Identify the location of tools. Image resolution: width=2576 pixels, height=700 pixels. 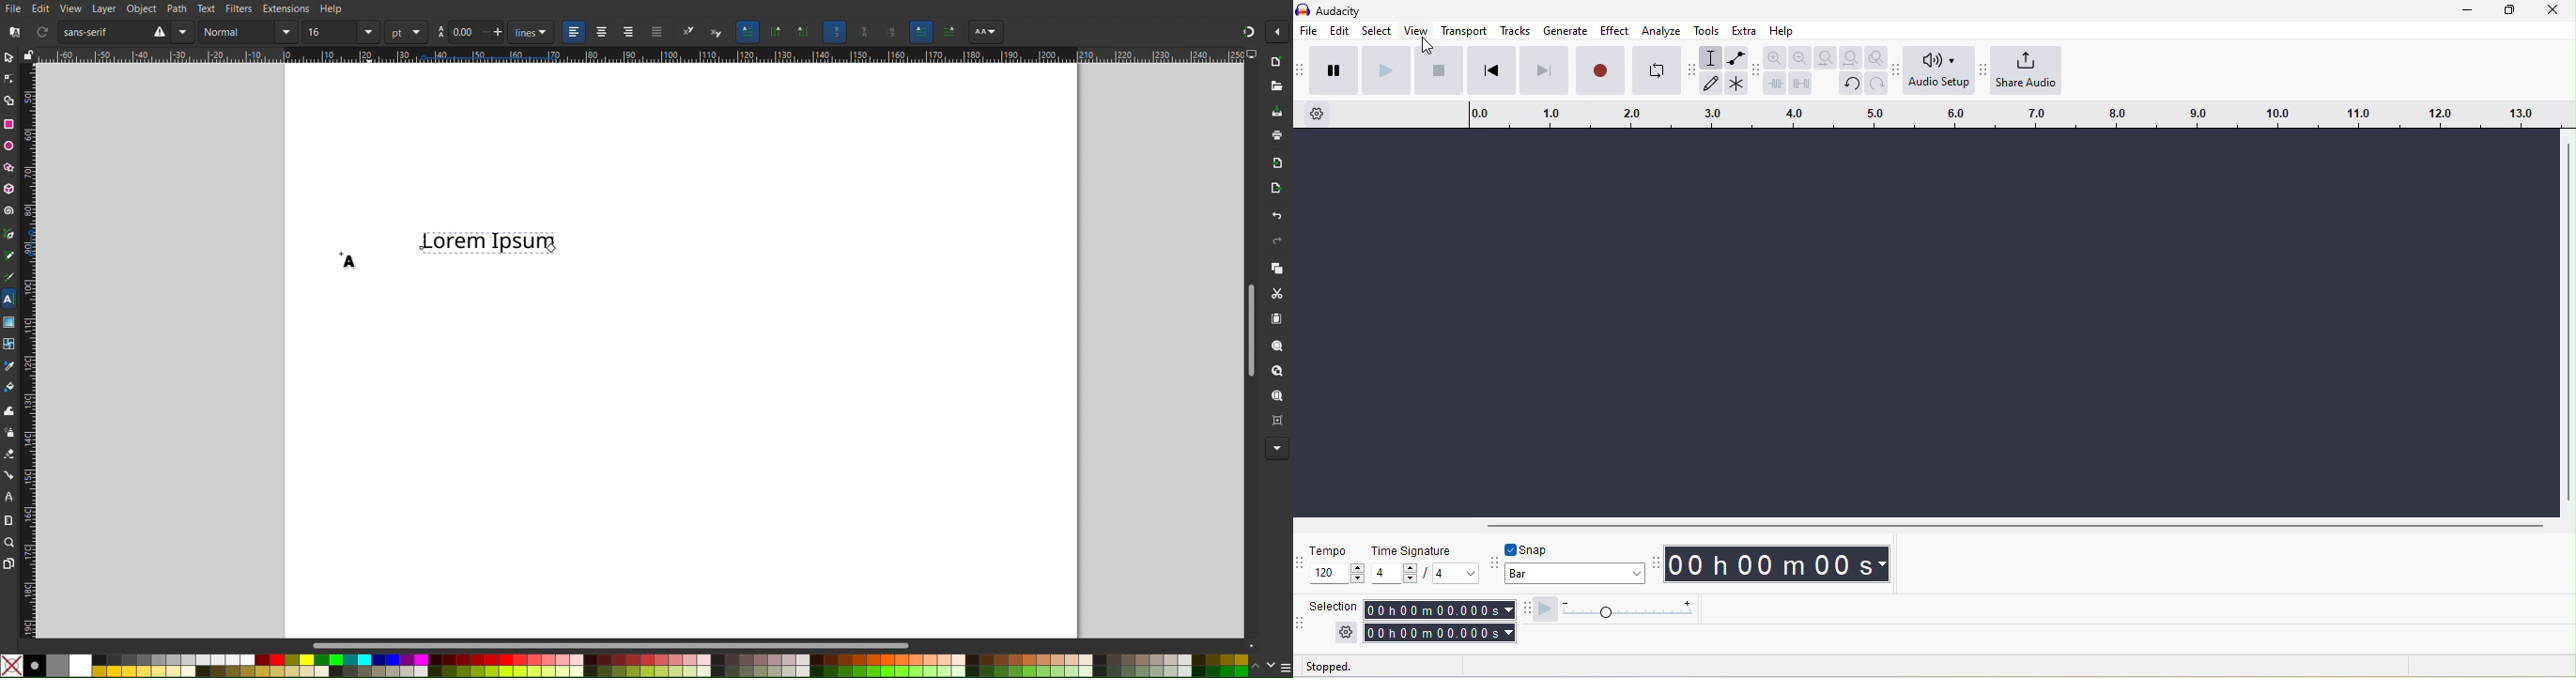
(1706, 31).